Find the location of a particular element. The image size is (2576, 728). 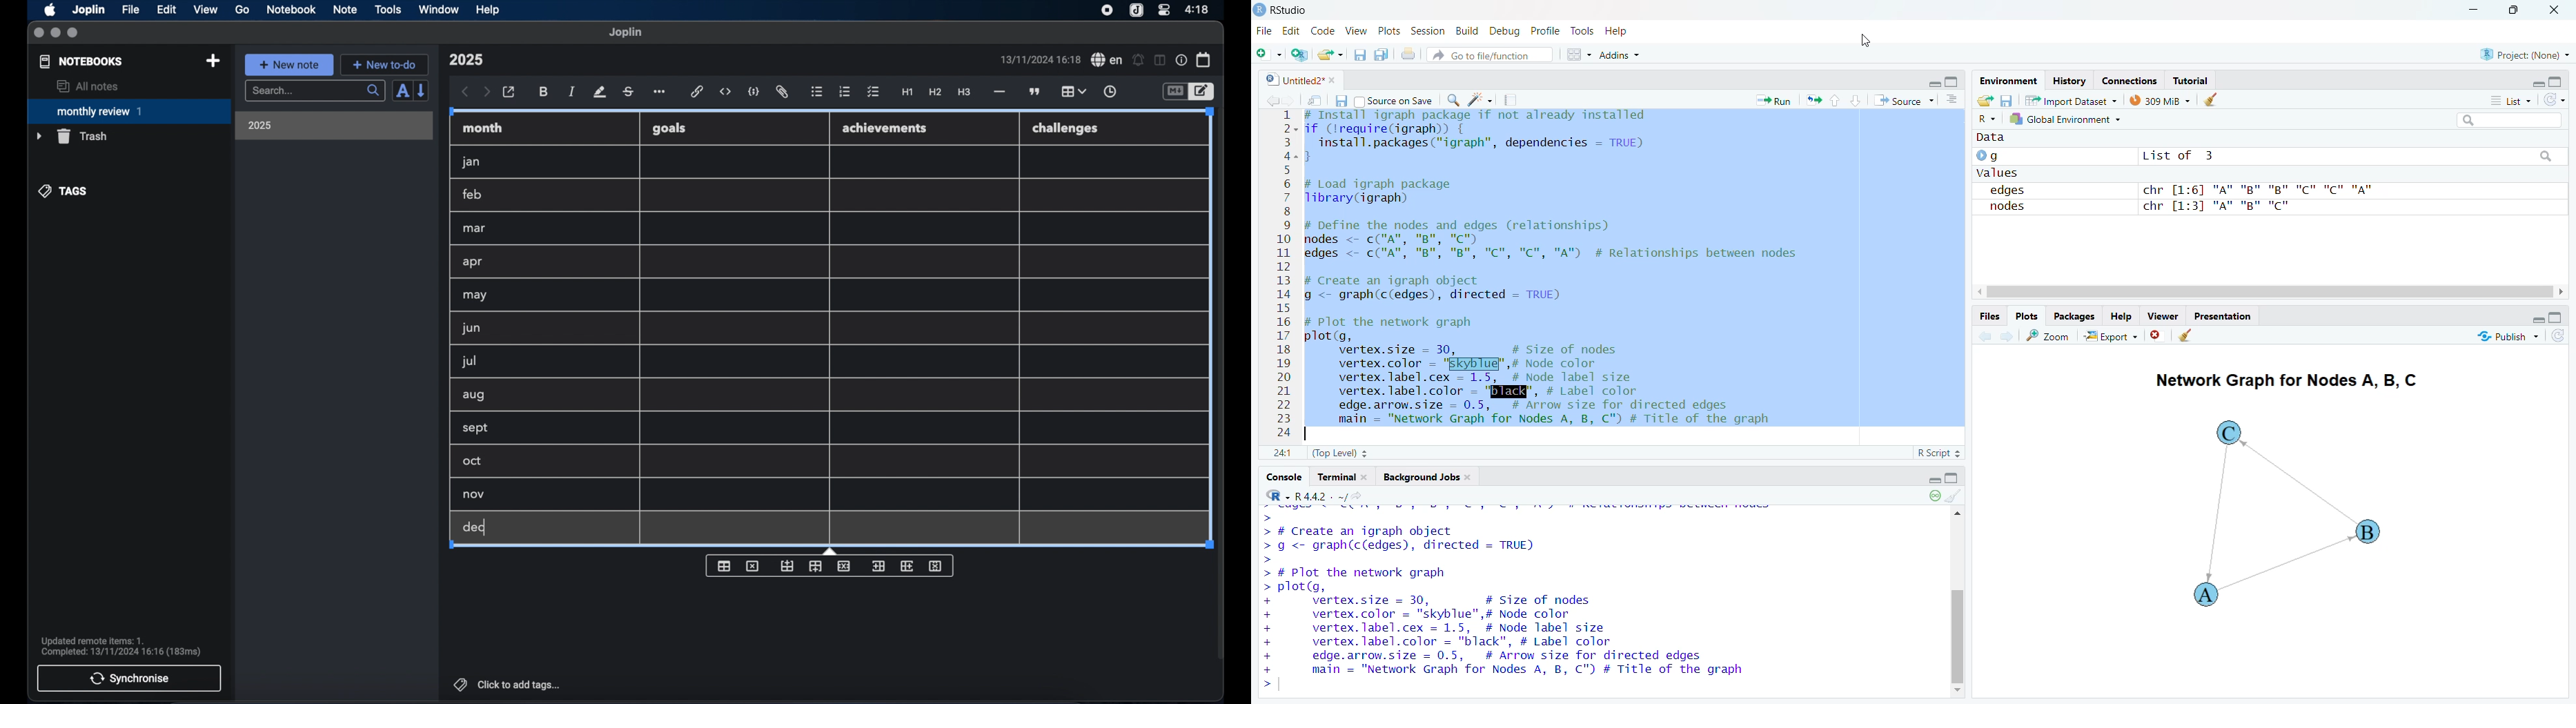

sept is located at coordinates (476, 429).